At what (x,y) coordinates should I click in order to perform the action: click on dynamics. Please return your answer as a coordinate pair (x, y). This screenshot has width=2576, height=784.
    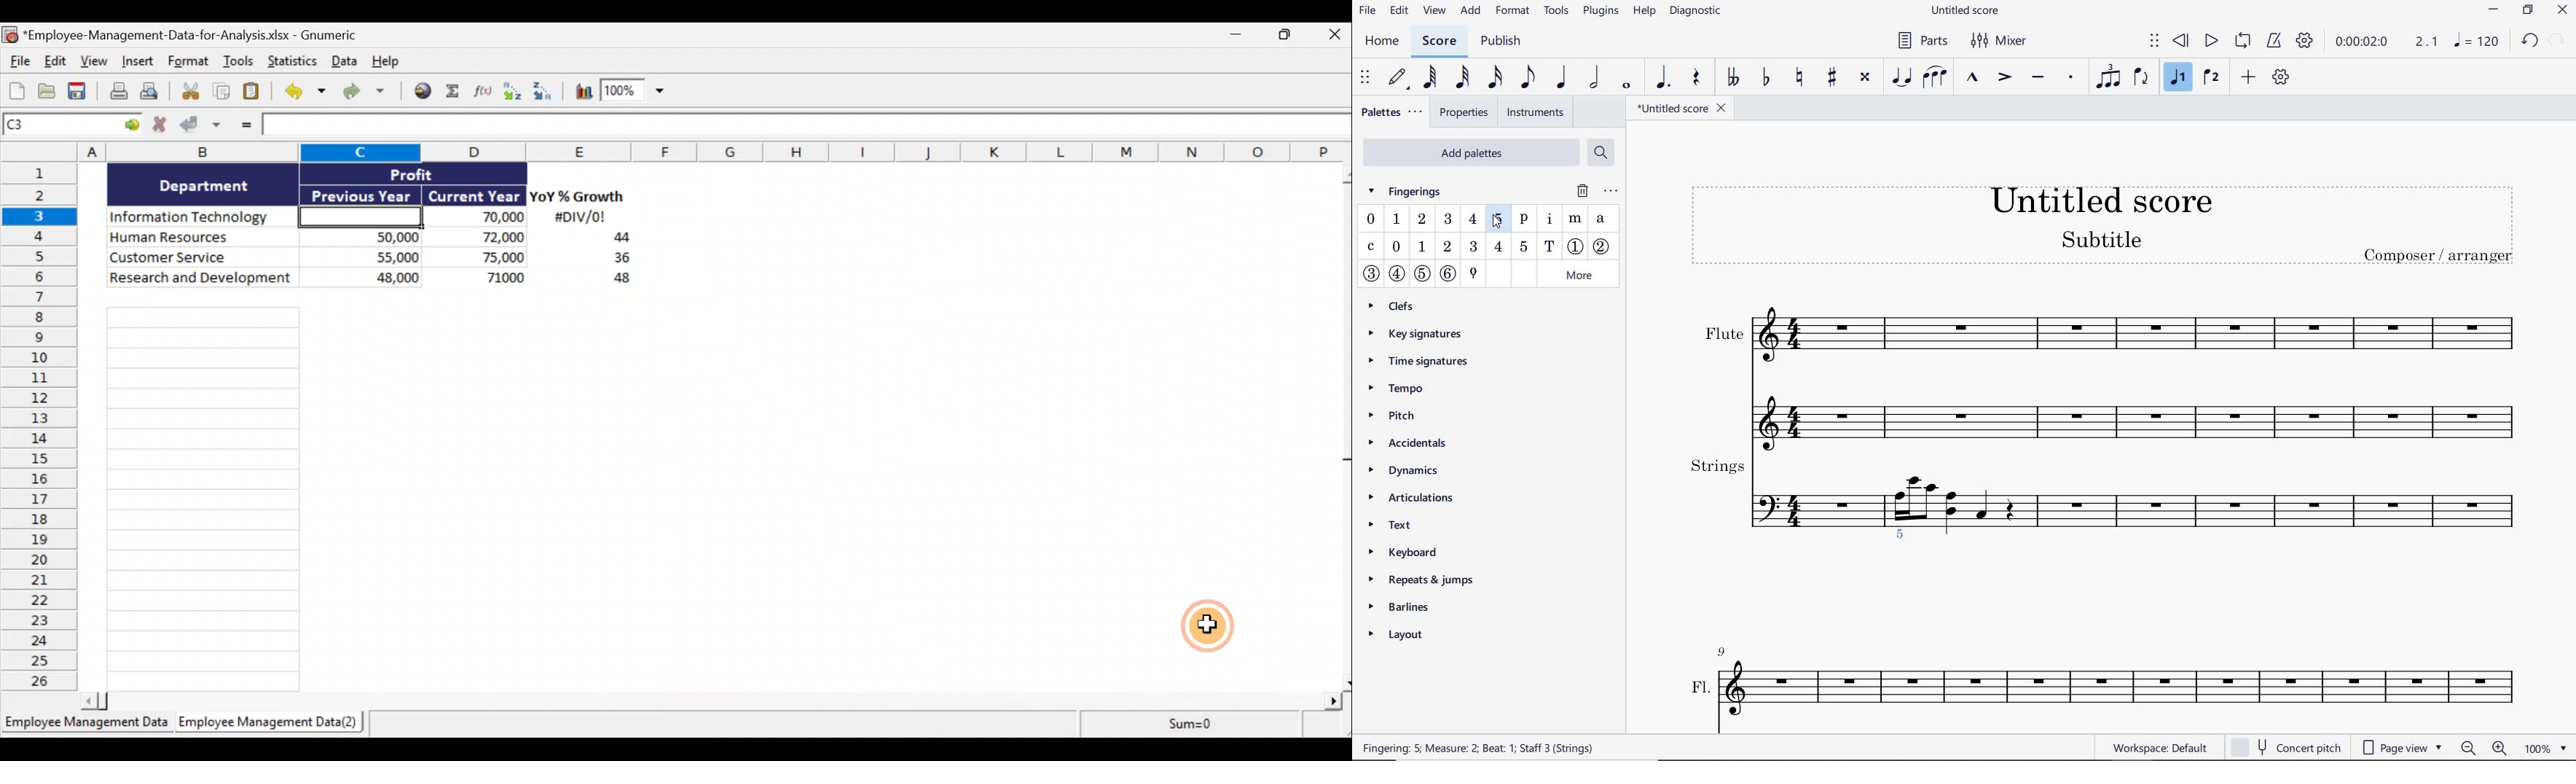
    Looking at the image, I should click on (1413, 471).